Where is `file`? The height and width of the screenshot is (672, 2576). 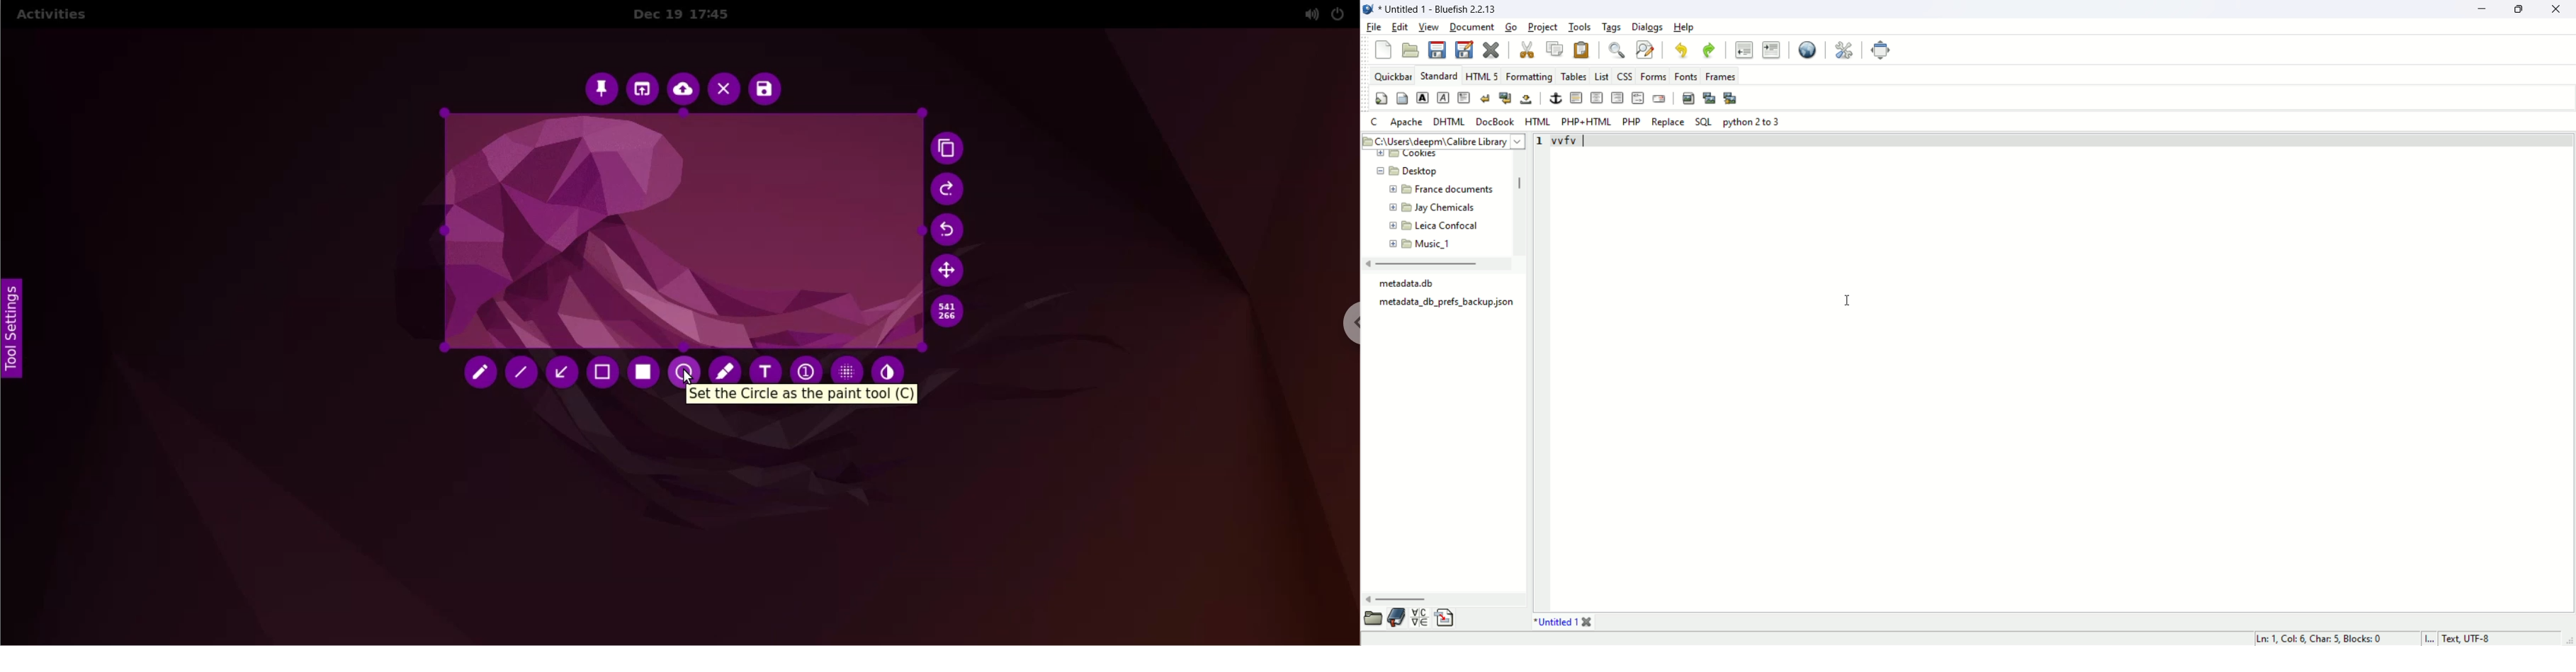 file is located at coordinates (1375, 28).